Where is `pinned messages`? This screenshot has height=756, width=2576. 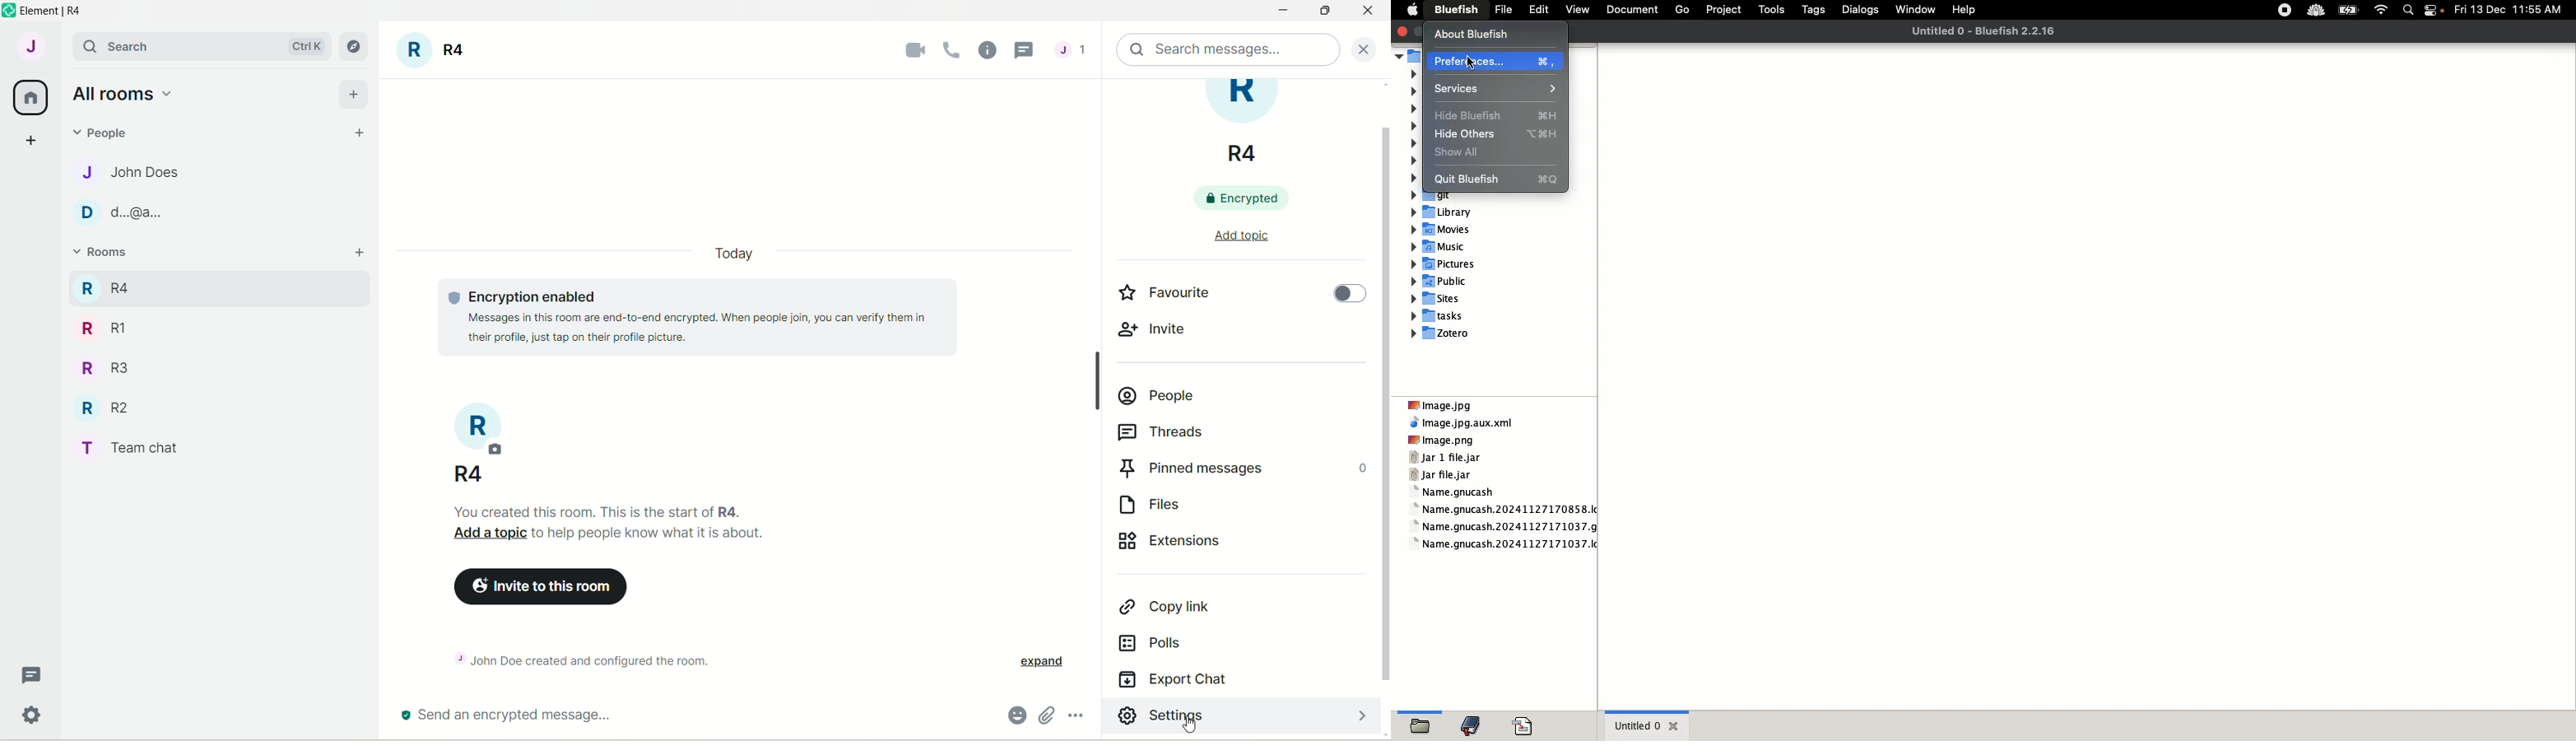 pinned messages is located at coordinates (1242, 468).